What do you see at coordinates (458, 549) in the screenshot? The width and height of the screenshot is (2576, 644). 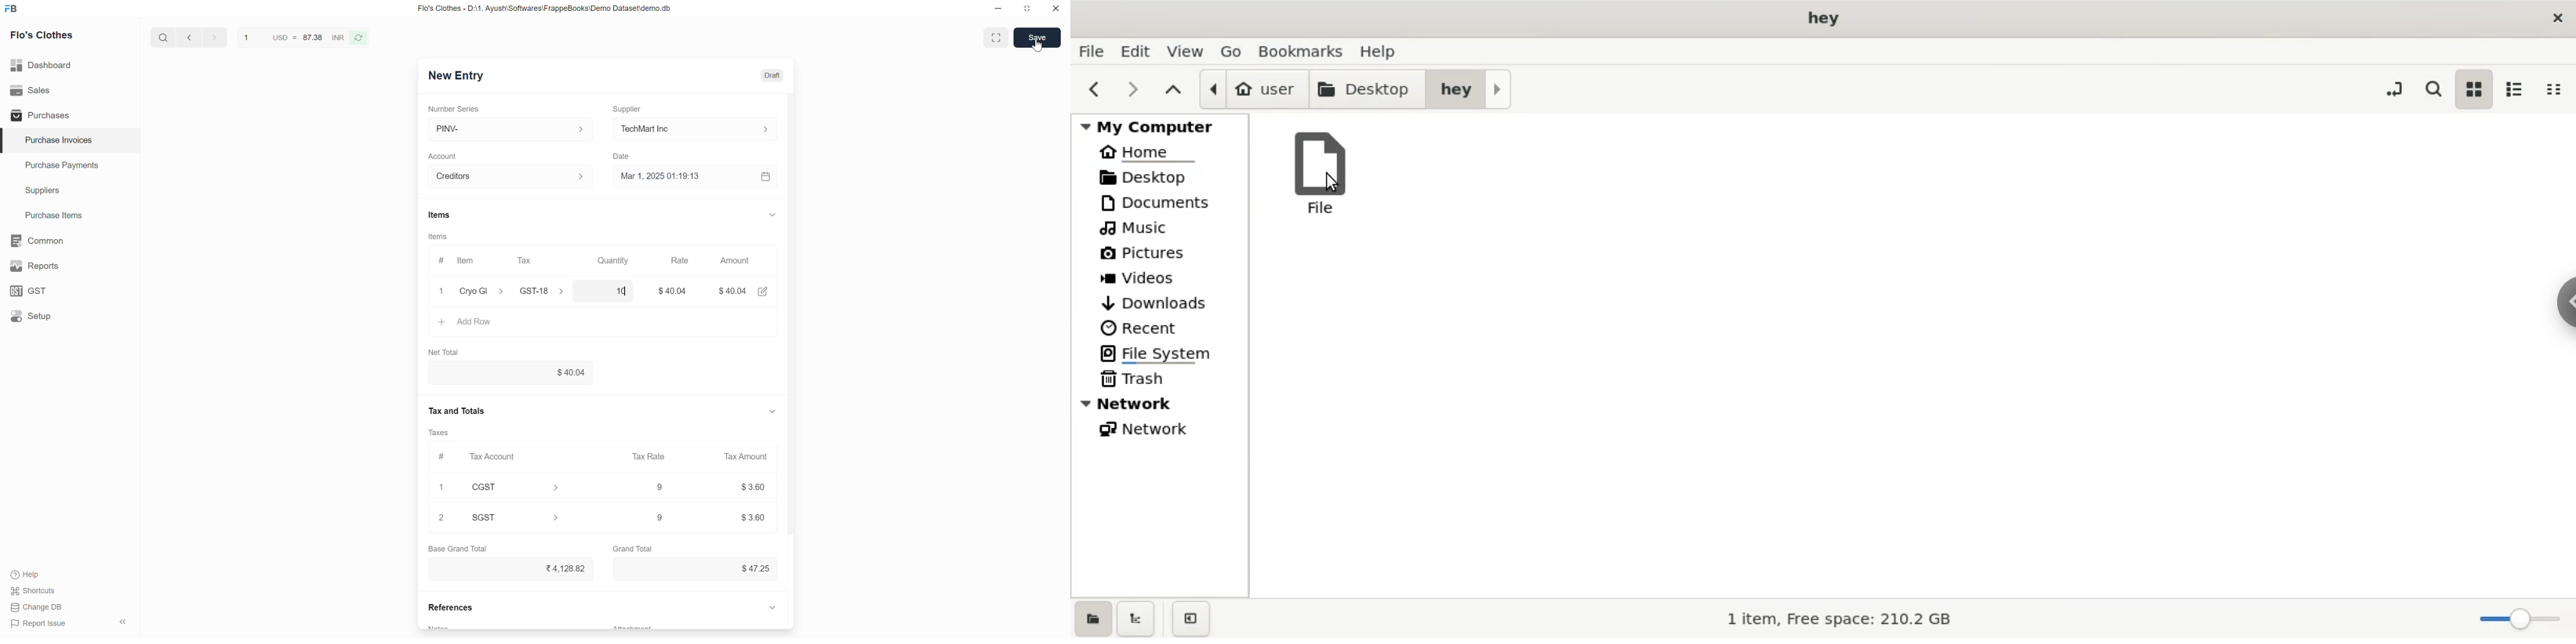 I see `Base Grand Total` at bounding box center [458, 549].